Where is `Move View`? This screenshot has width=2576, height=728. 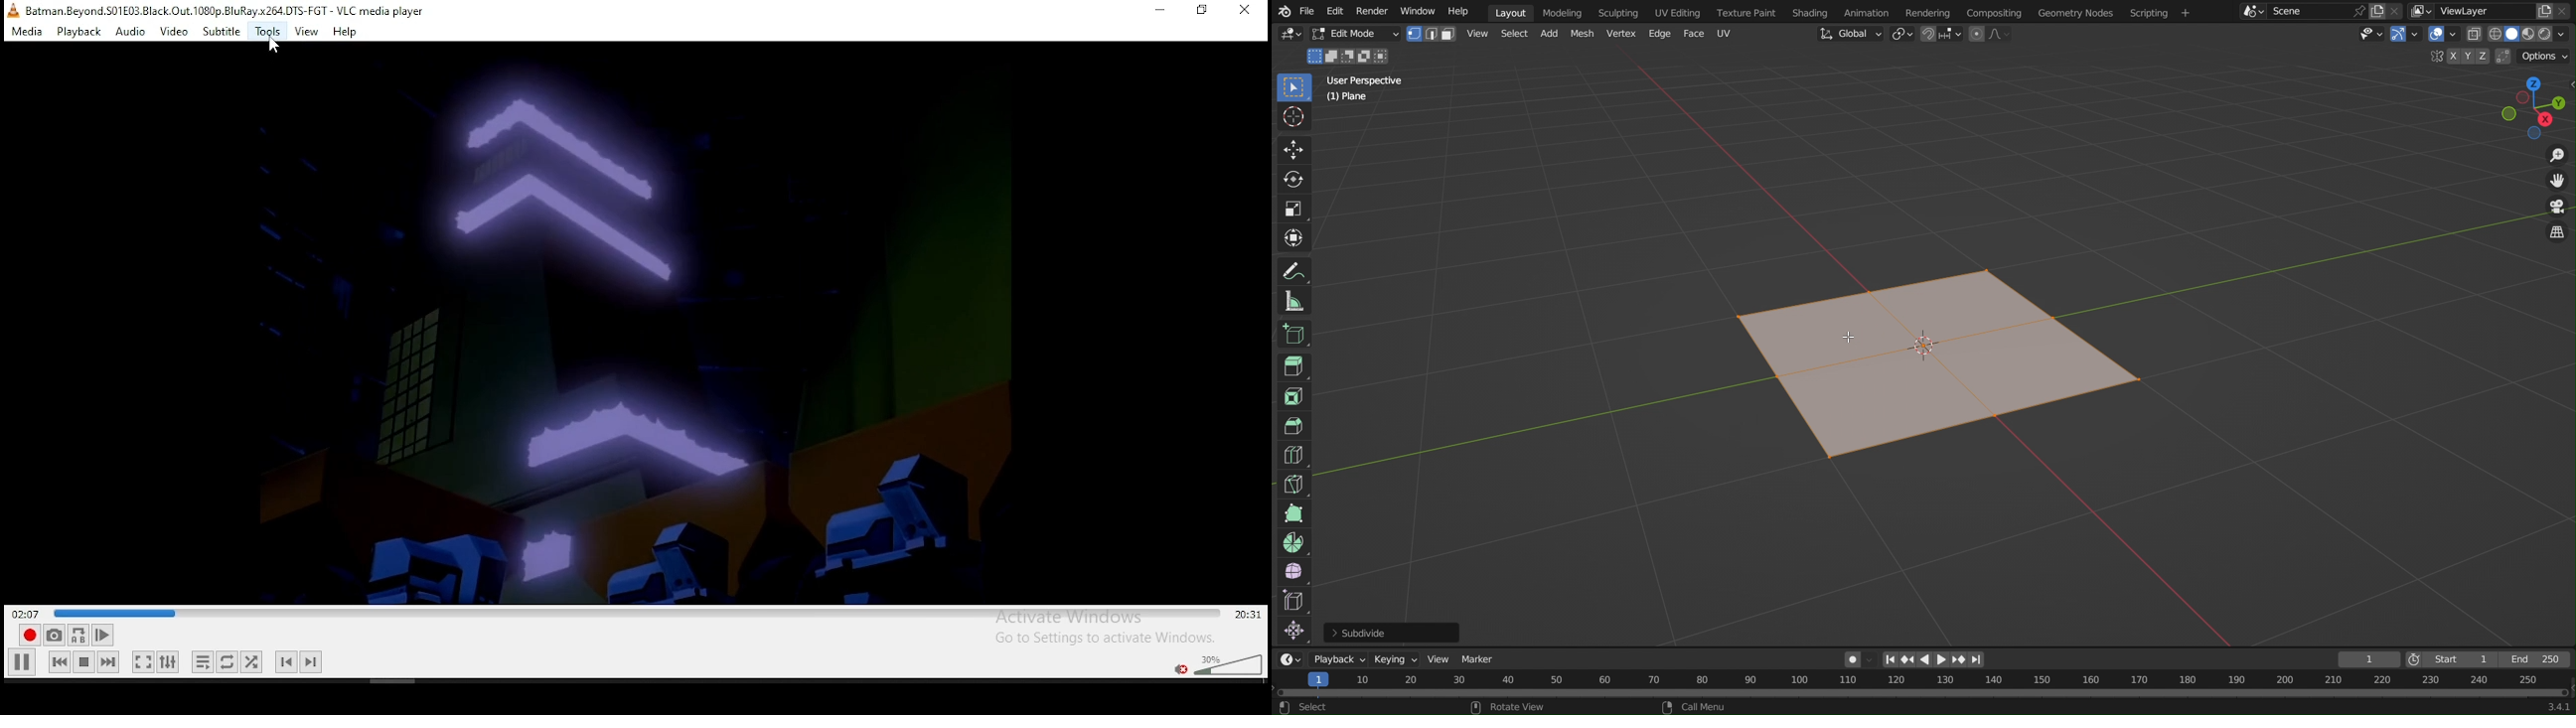
Move View is located at coordinates (2559, 185).